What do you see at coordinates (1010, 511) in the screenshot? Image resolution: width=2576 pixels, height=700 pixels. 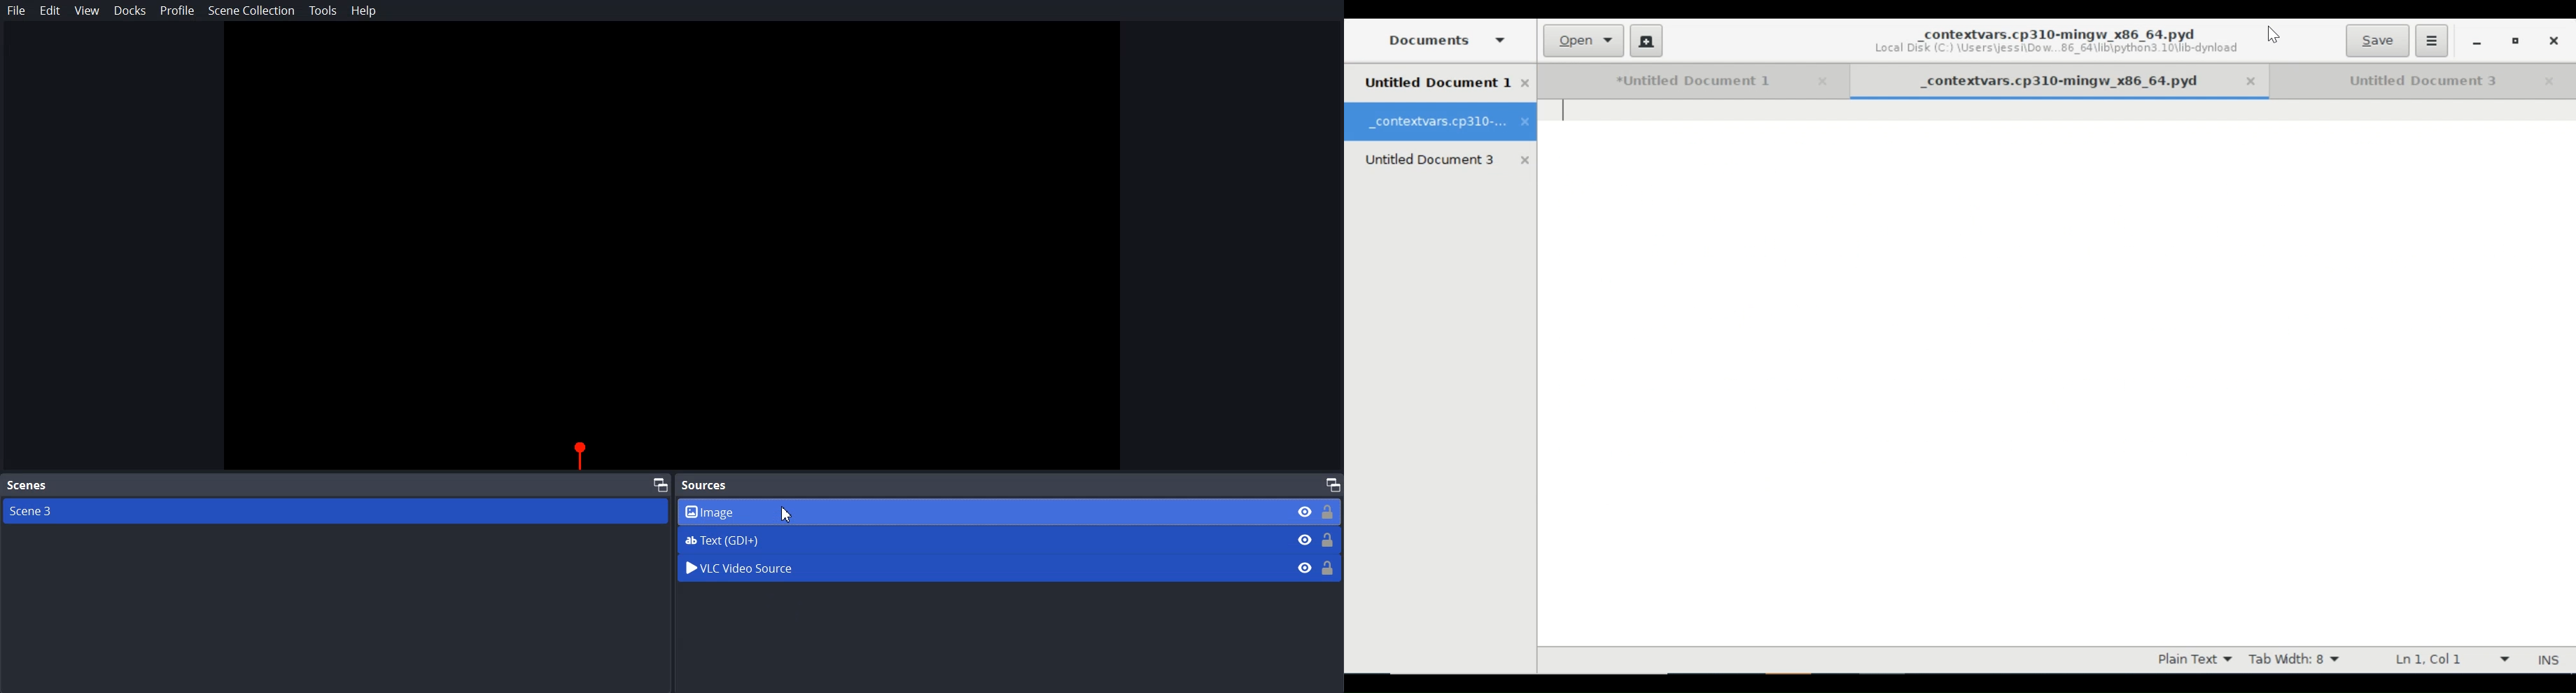 I see `Image` at bounding box center [1010, 511].